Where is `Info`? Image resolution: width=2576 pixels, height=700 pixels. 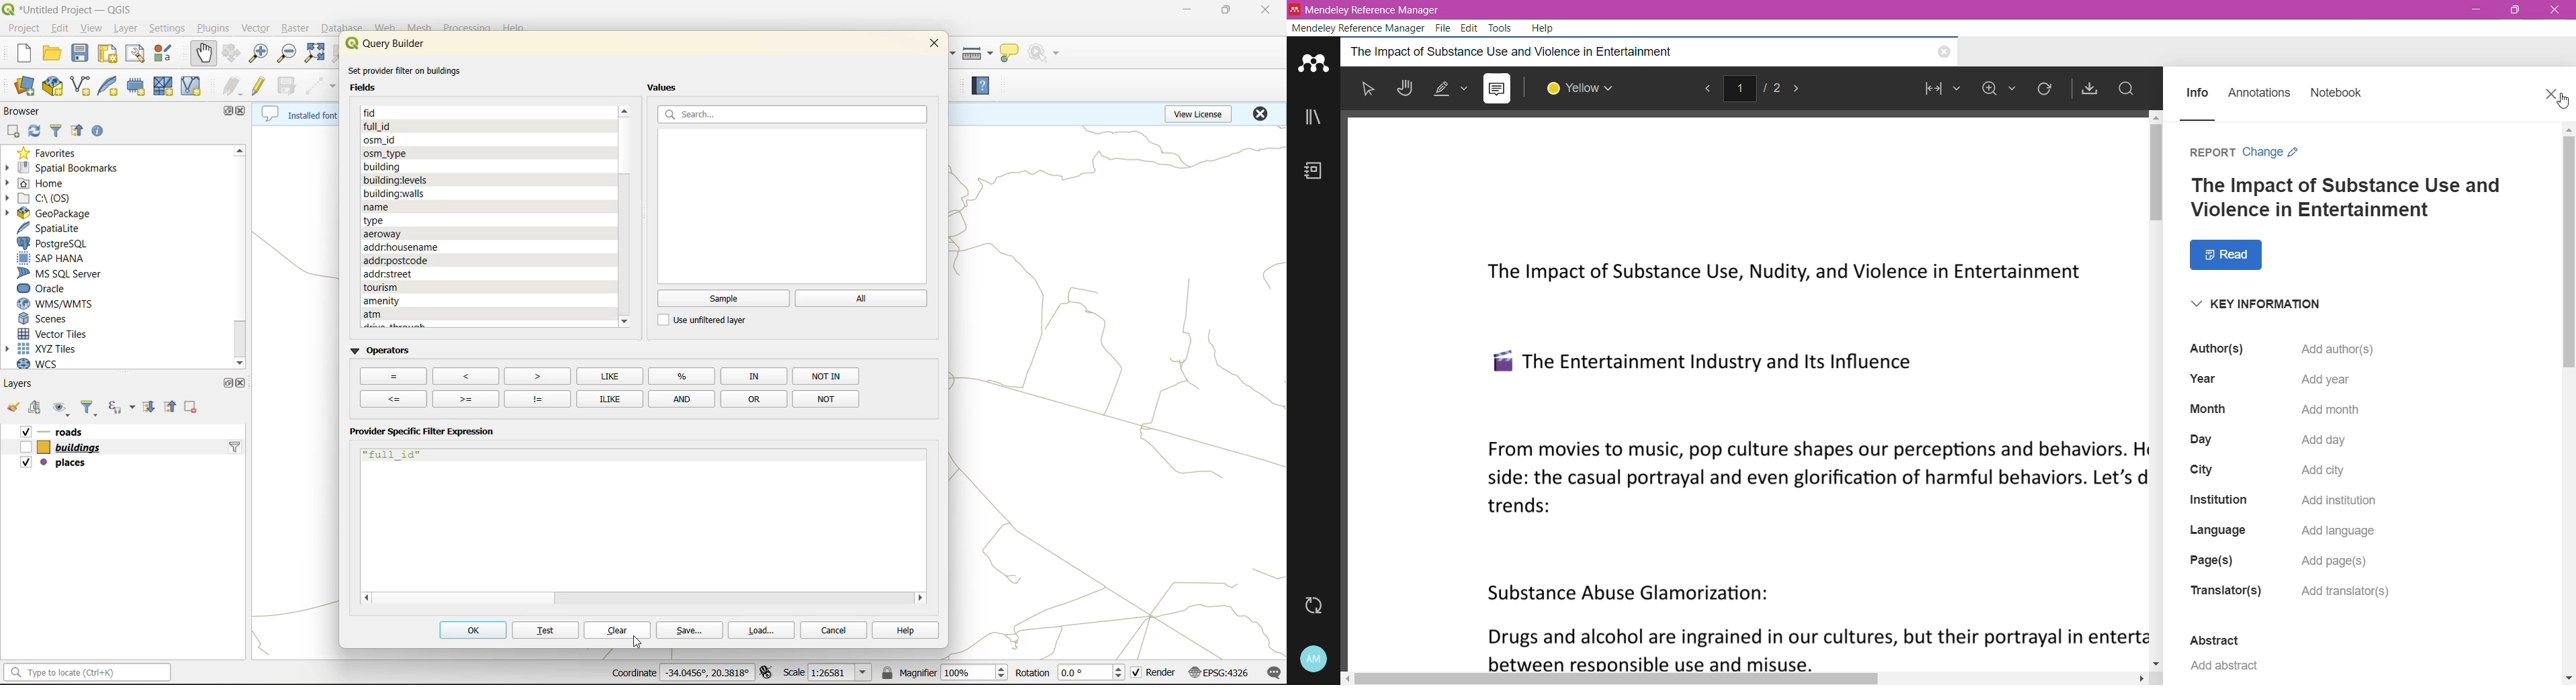
Info is located at coordinates (2198, 91).